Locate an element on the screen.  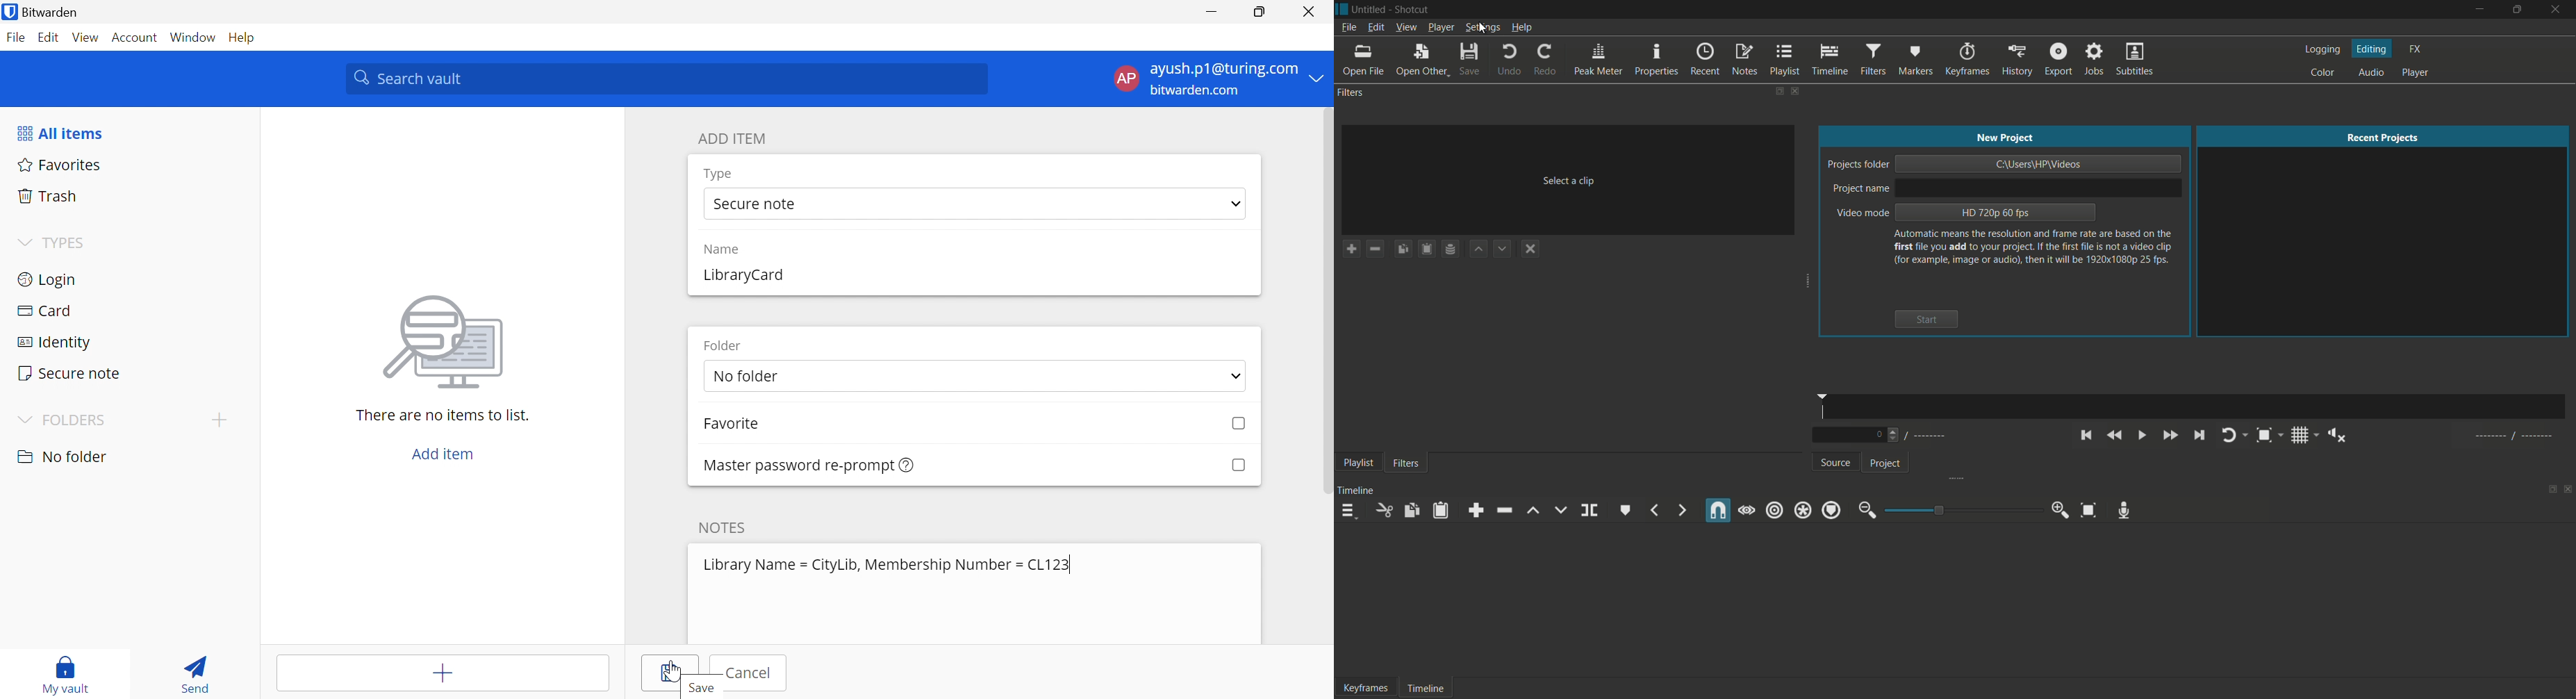
adjustment bar is located at coordinates (1960, 510).